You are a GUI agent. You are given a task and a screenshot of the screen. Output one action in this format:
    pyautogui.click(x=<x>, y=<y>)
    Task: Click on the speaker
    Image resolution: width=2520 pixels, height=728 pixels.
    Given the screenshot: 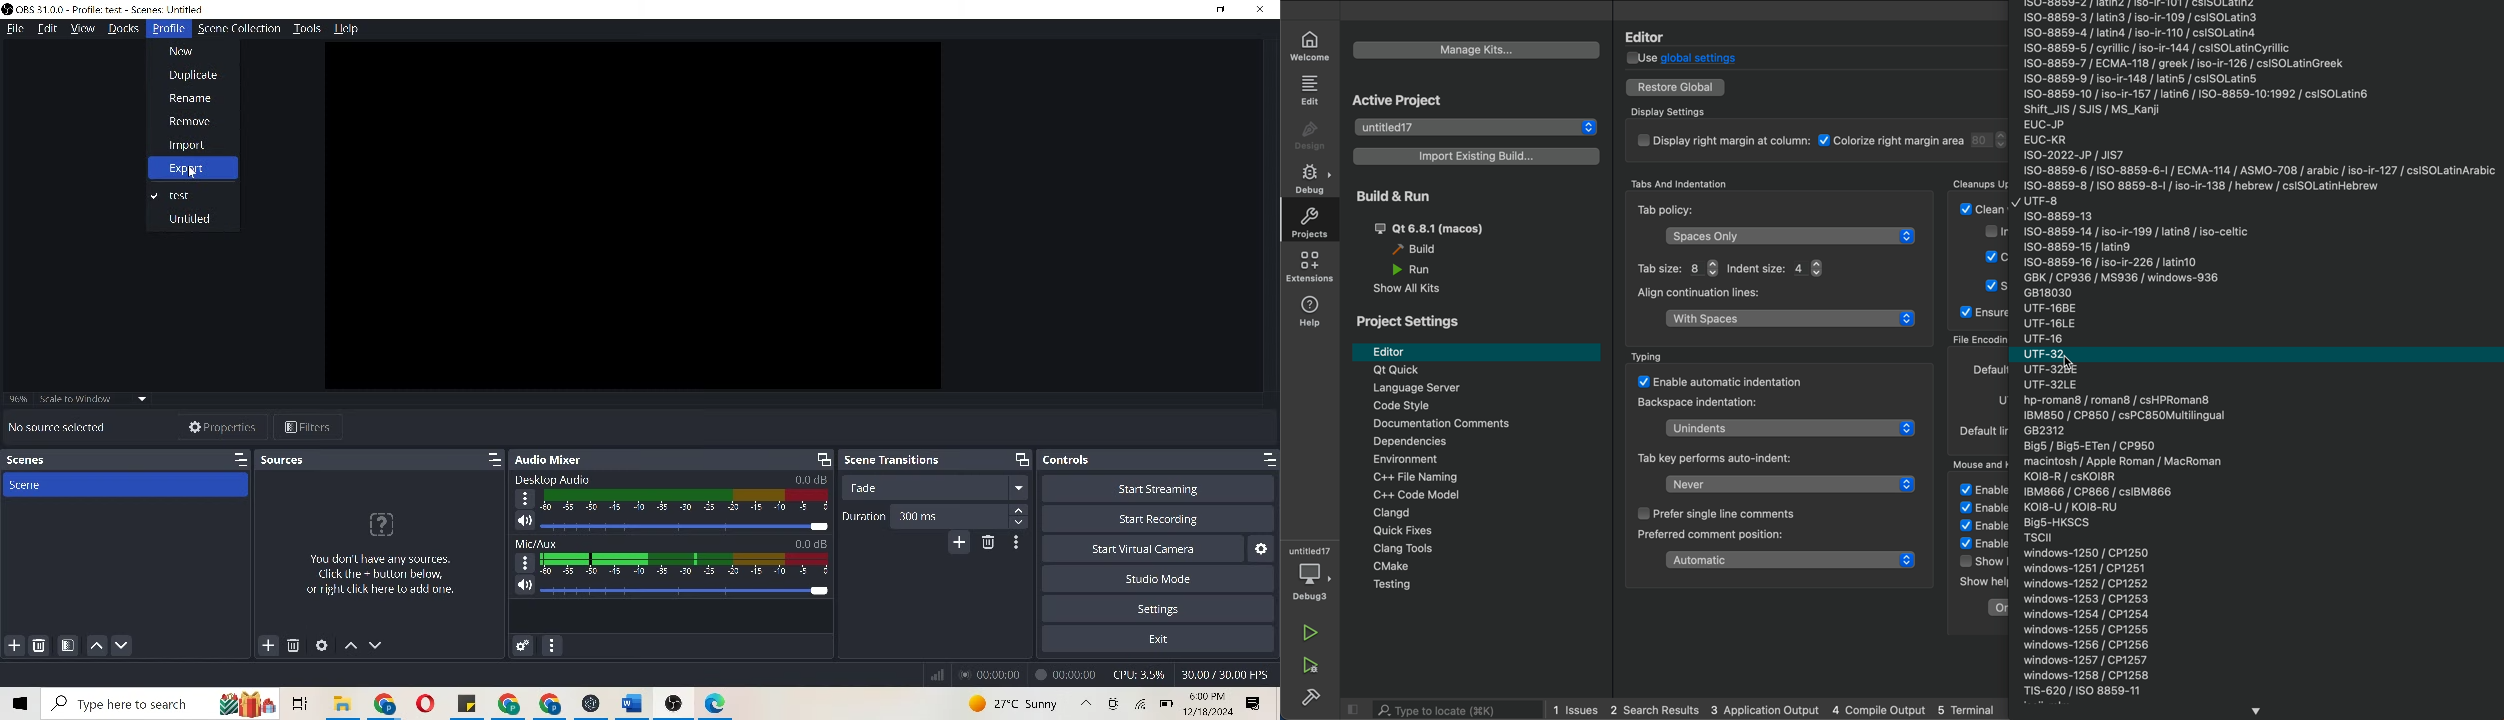 What is the action you would take?
    pyautogui.click(x=524, y=520)
    